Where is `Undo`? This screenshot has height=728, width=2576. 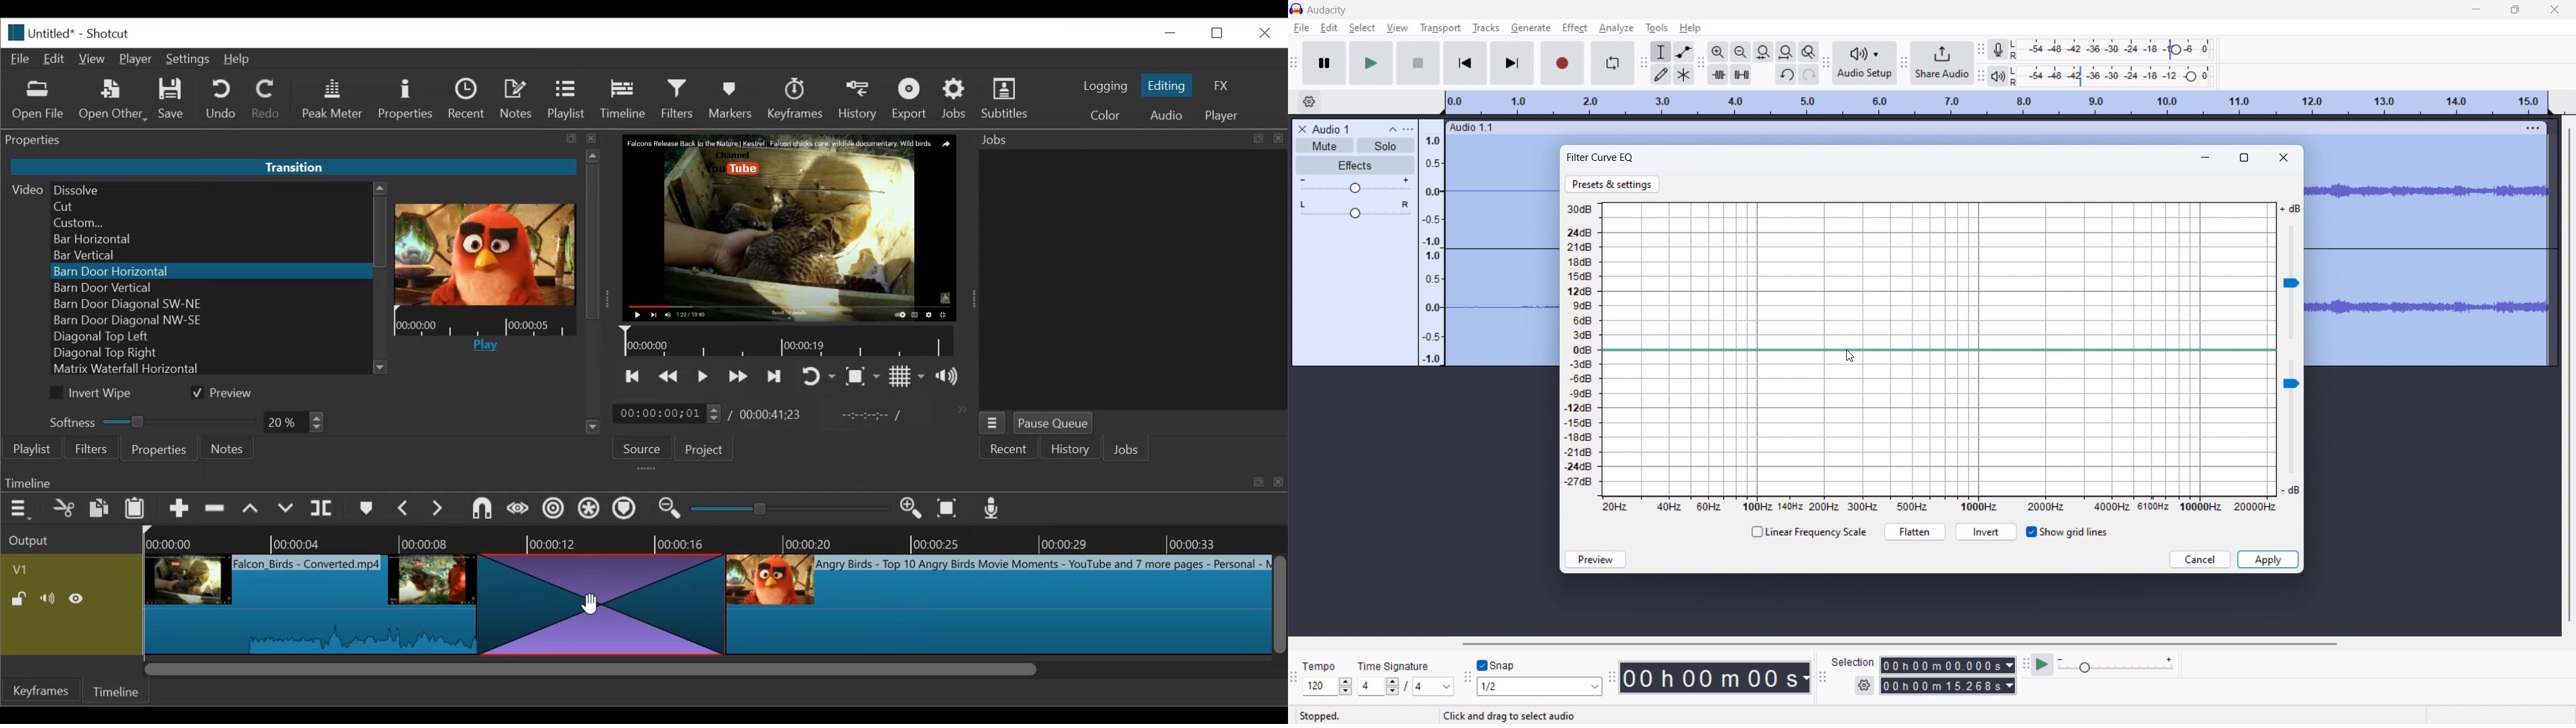
Undo is located at coordinates (221, 101).